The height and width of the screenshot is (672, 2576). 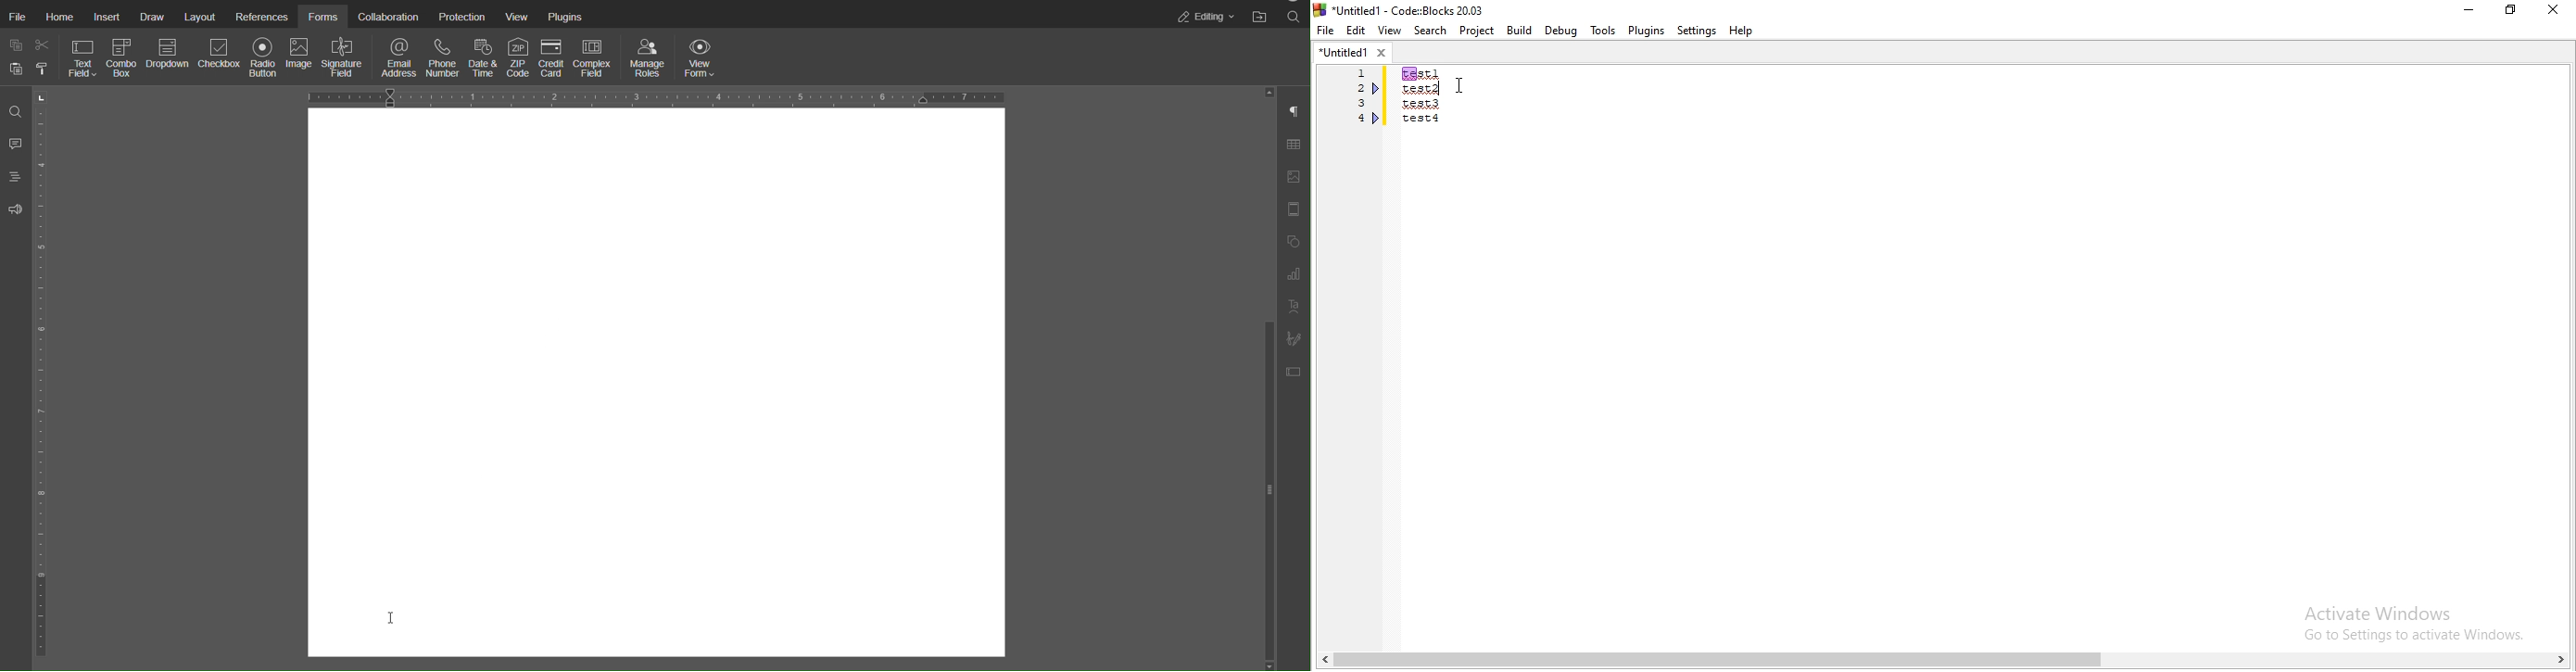 What do you see at coordinates (704, 57) in the screenshot?
I see `View Form` at bounding box center [704, 57].